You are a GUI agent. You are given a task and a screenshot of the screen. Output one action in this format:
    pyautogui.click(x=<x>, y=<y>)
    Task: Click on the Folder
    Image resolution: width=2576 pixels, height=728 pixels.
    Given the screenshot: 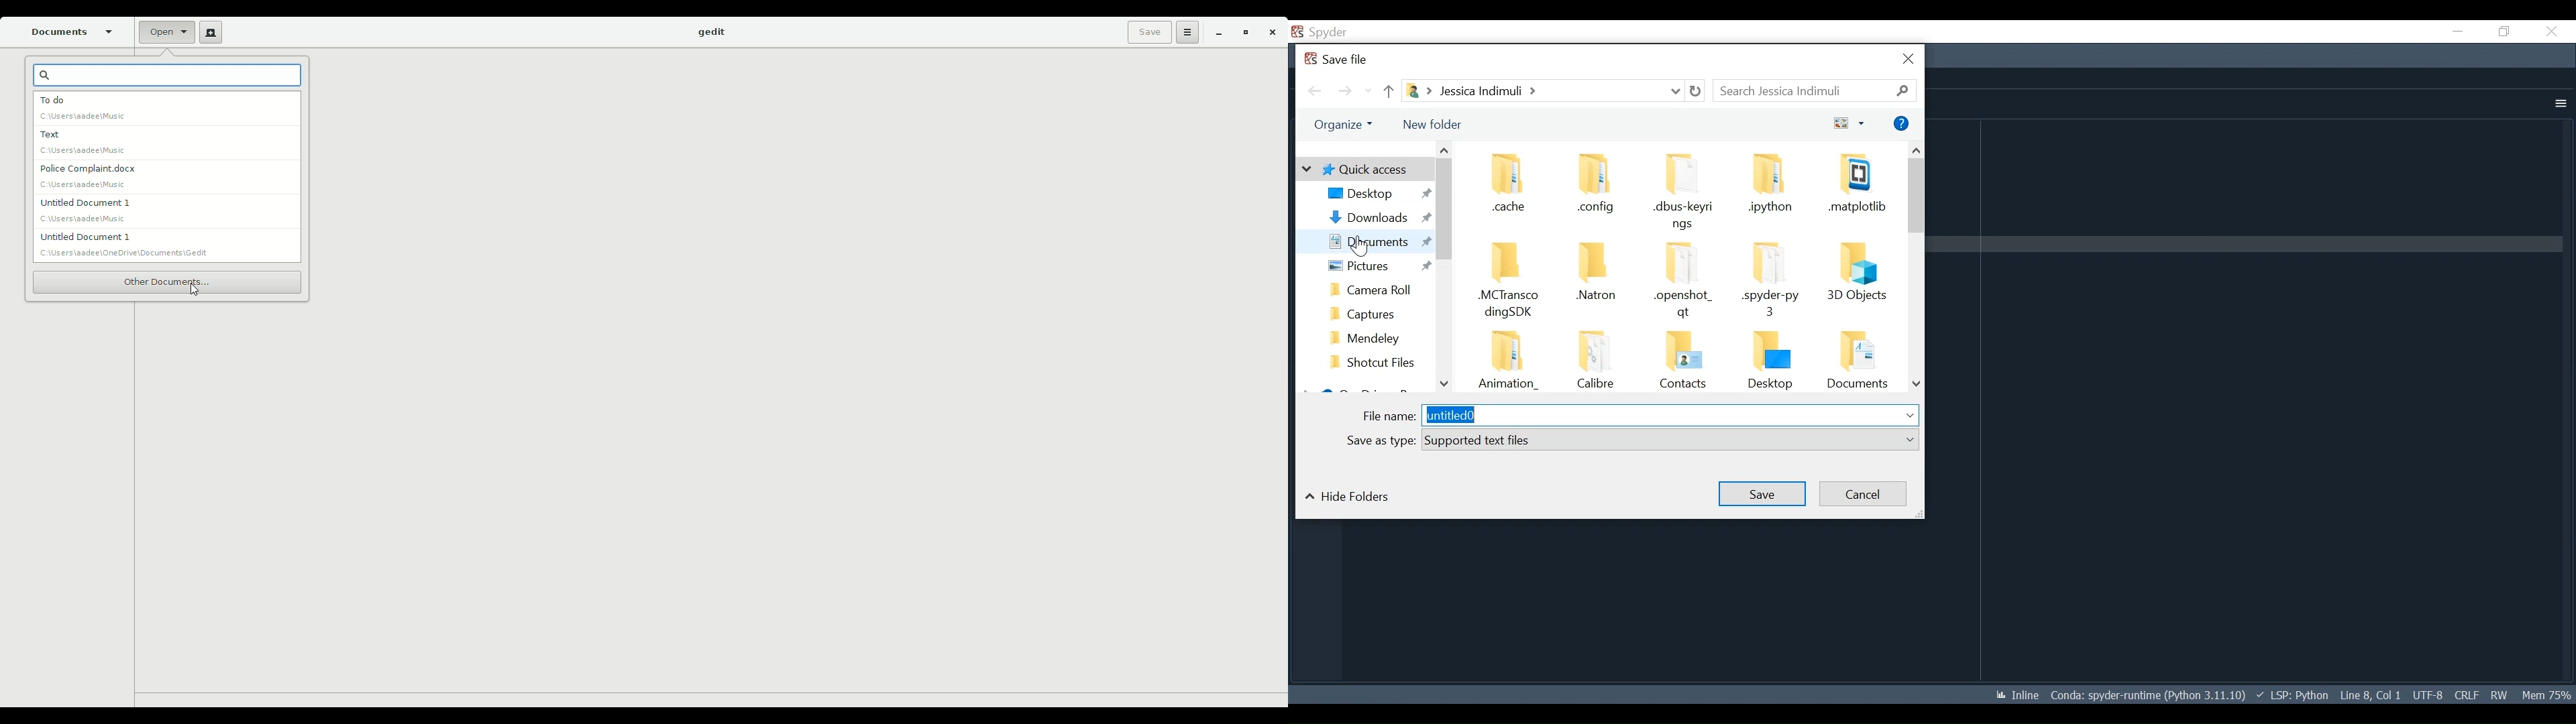 What is the action you would take?
    pyautogui.click(x=1593, y=282)
    